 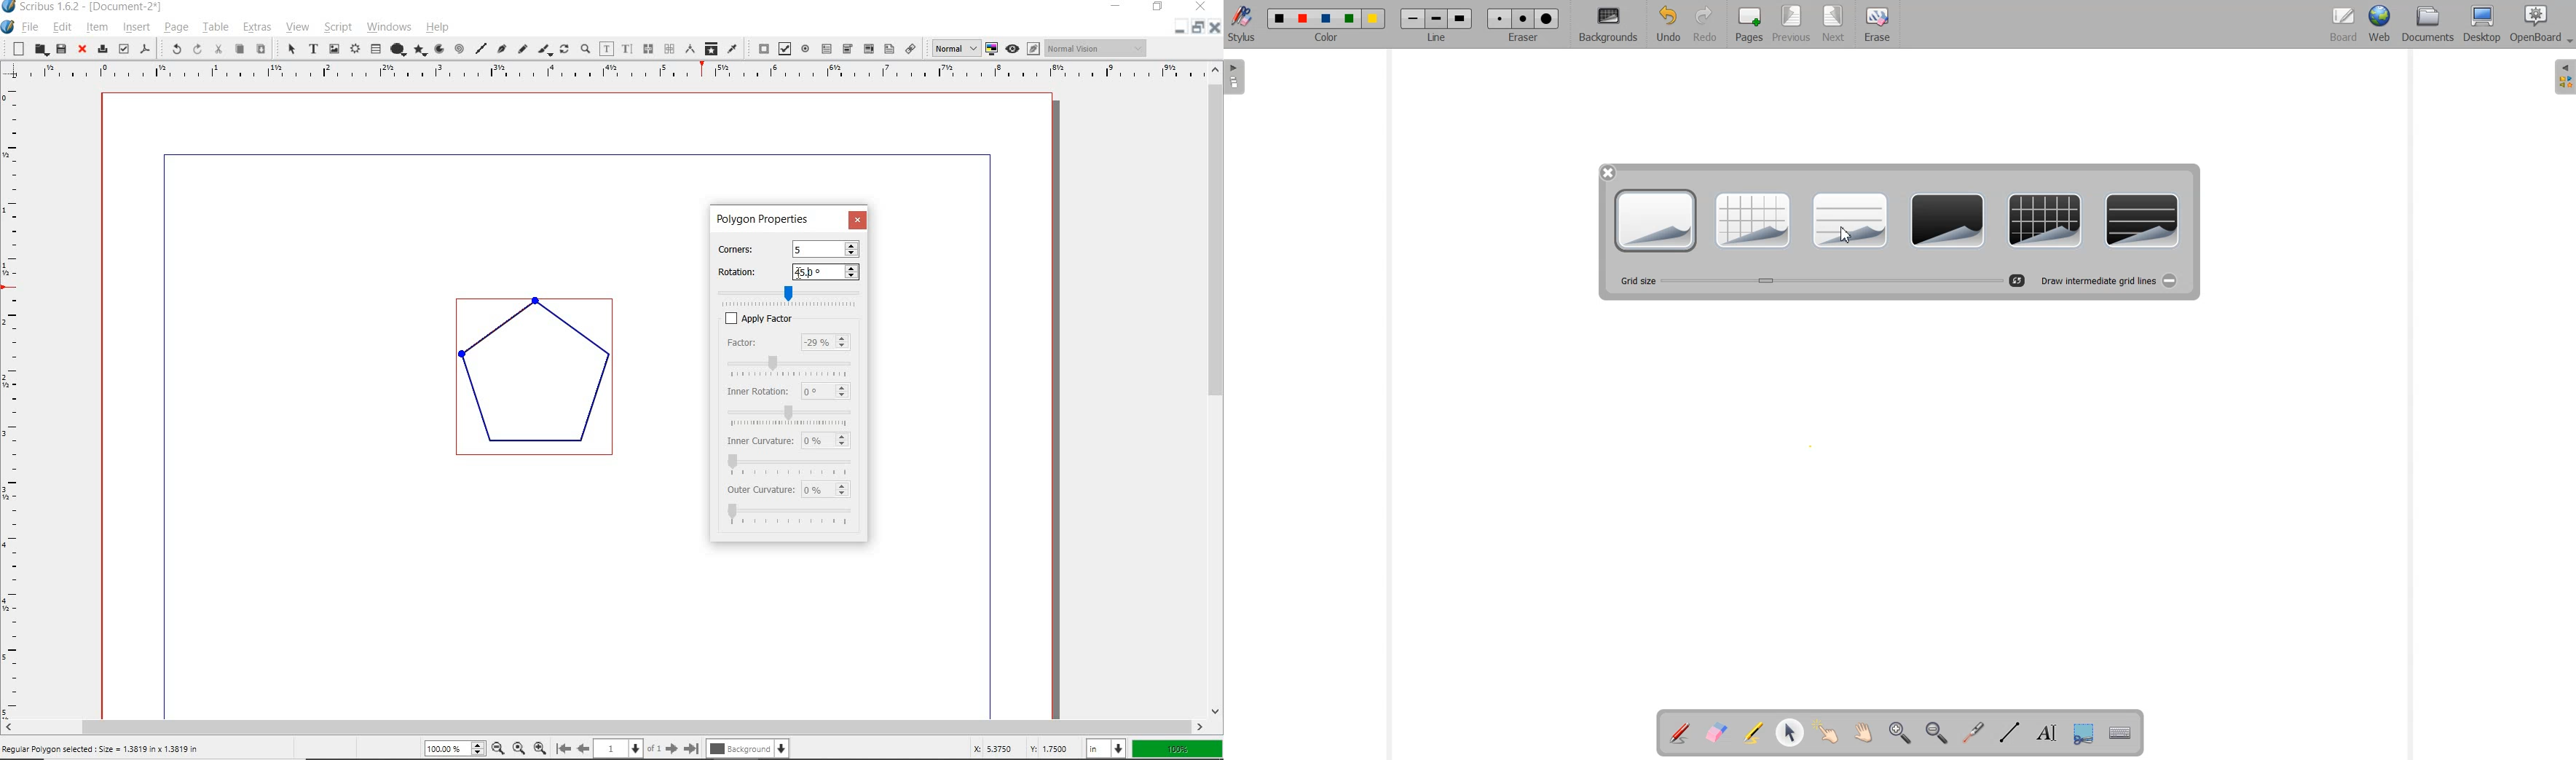 I want to click on open, so click(x=39, y=50).